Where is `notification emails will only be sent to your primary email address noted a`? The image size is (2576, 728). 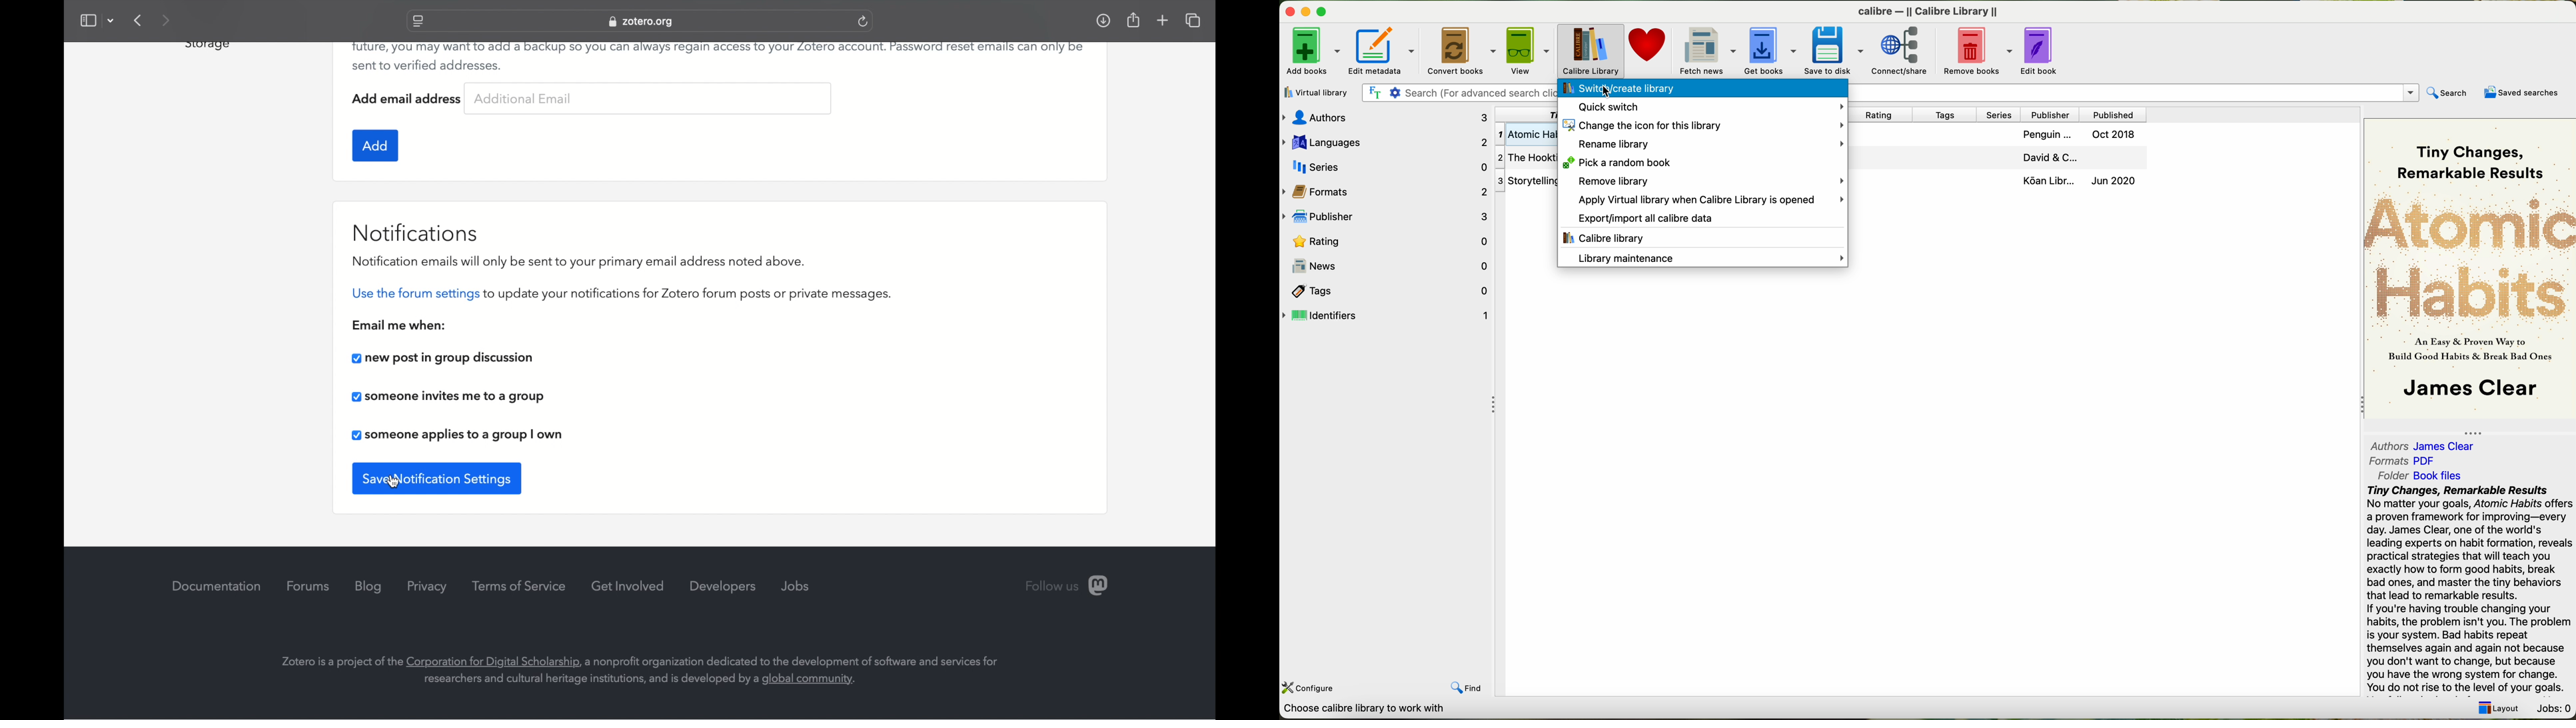
notification emails will only be sent to your primary email address noted a is located at coordinates (578, 261).